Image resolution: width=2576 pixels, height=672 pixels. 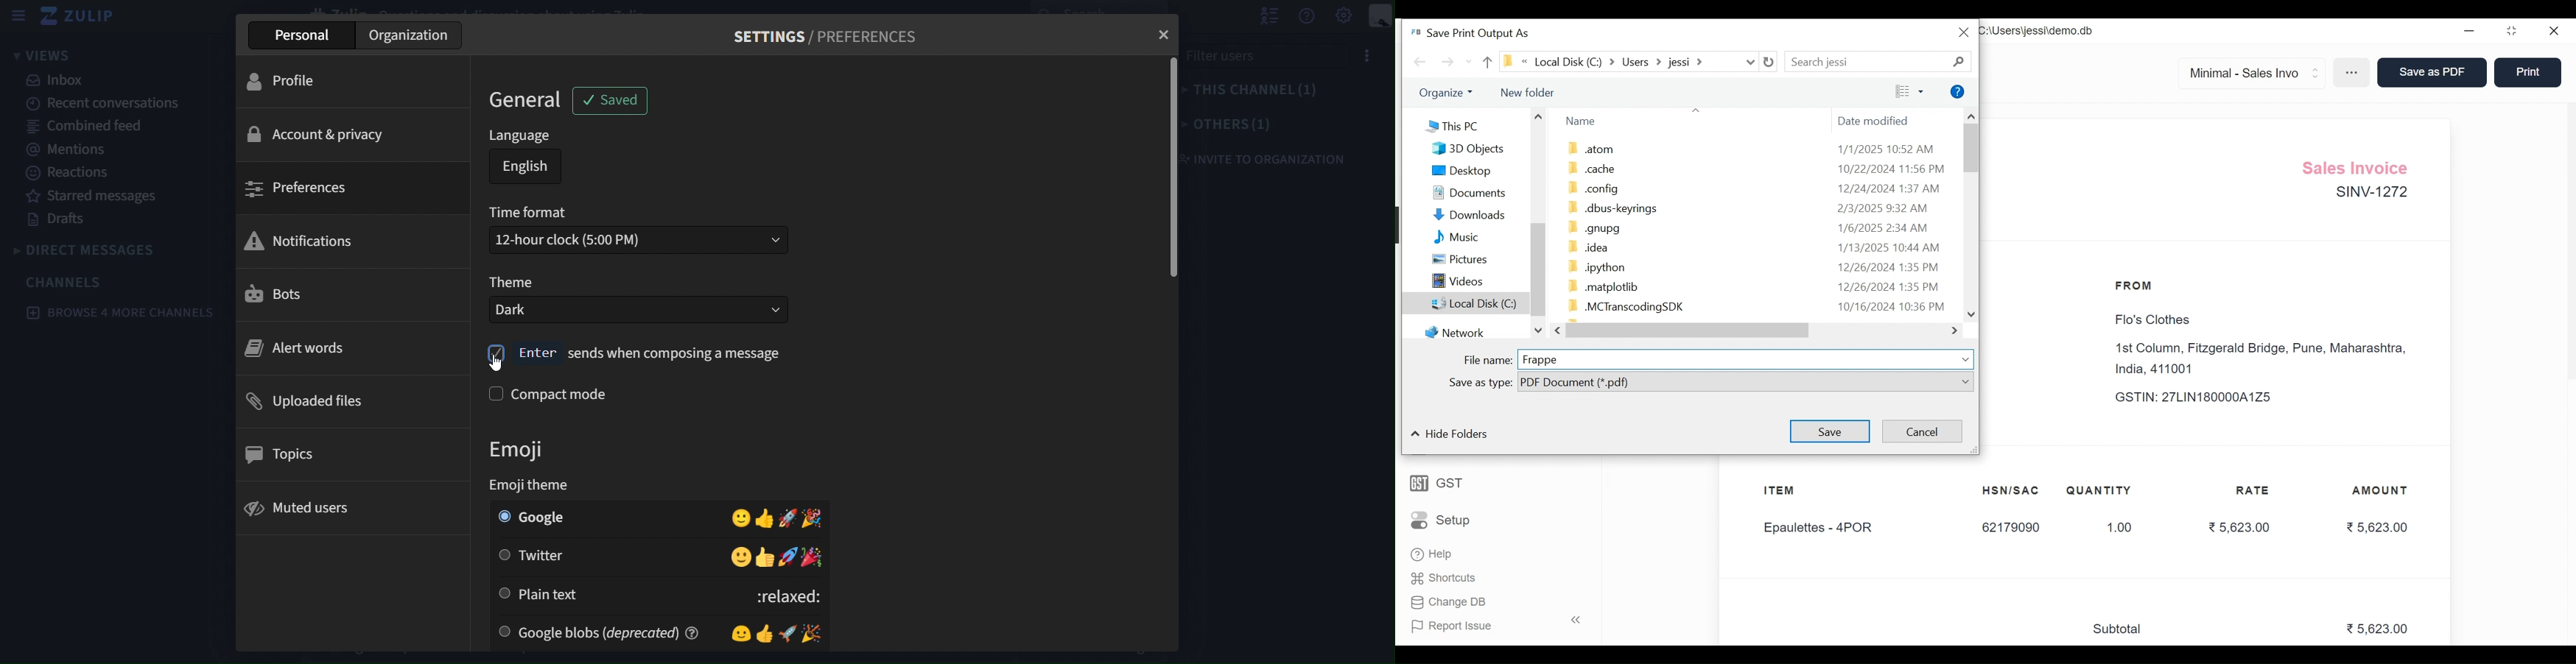 I want to click on time format, so click(x=530, y=211).